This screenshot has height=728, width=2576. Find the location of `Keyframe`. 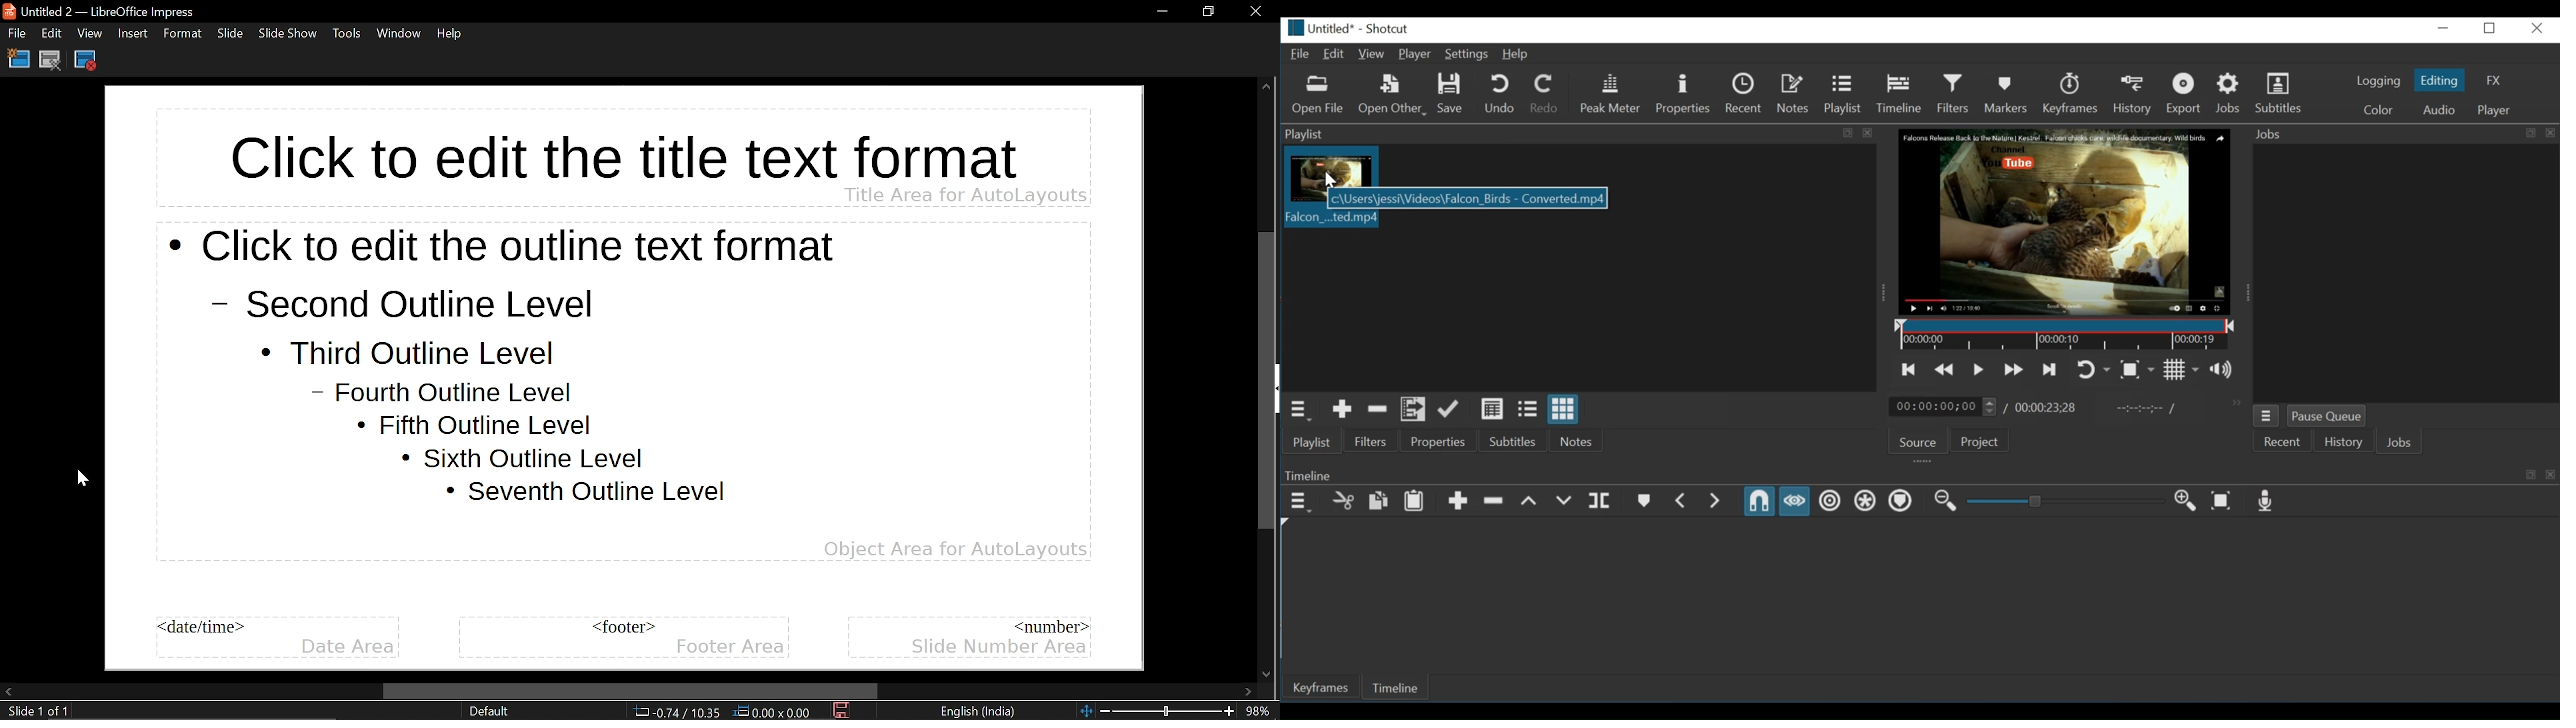

Keyframe is located at coordinates (1323, 688).